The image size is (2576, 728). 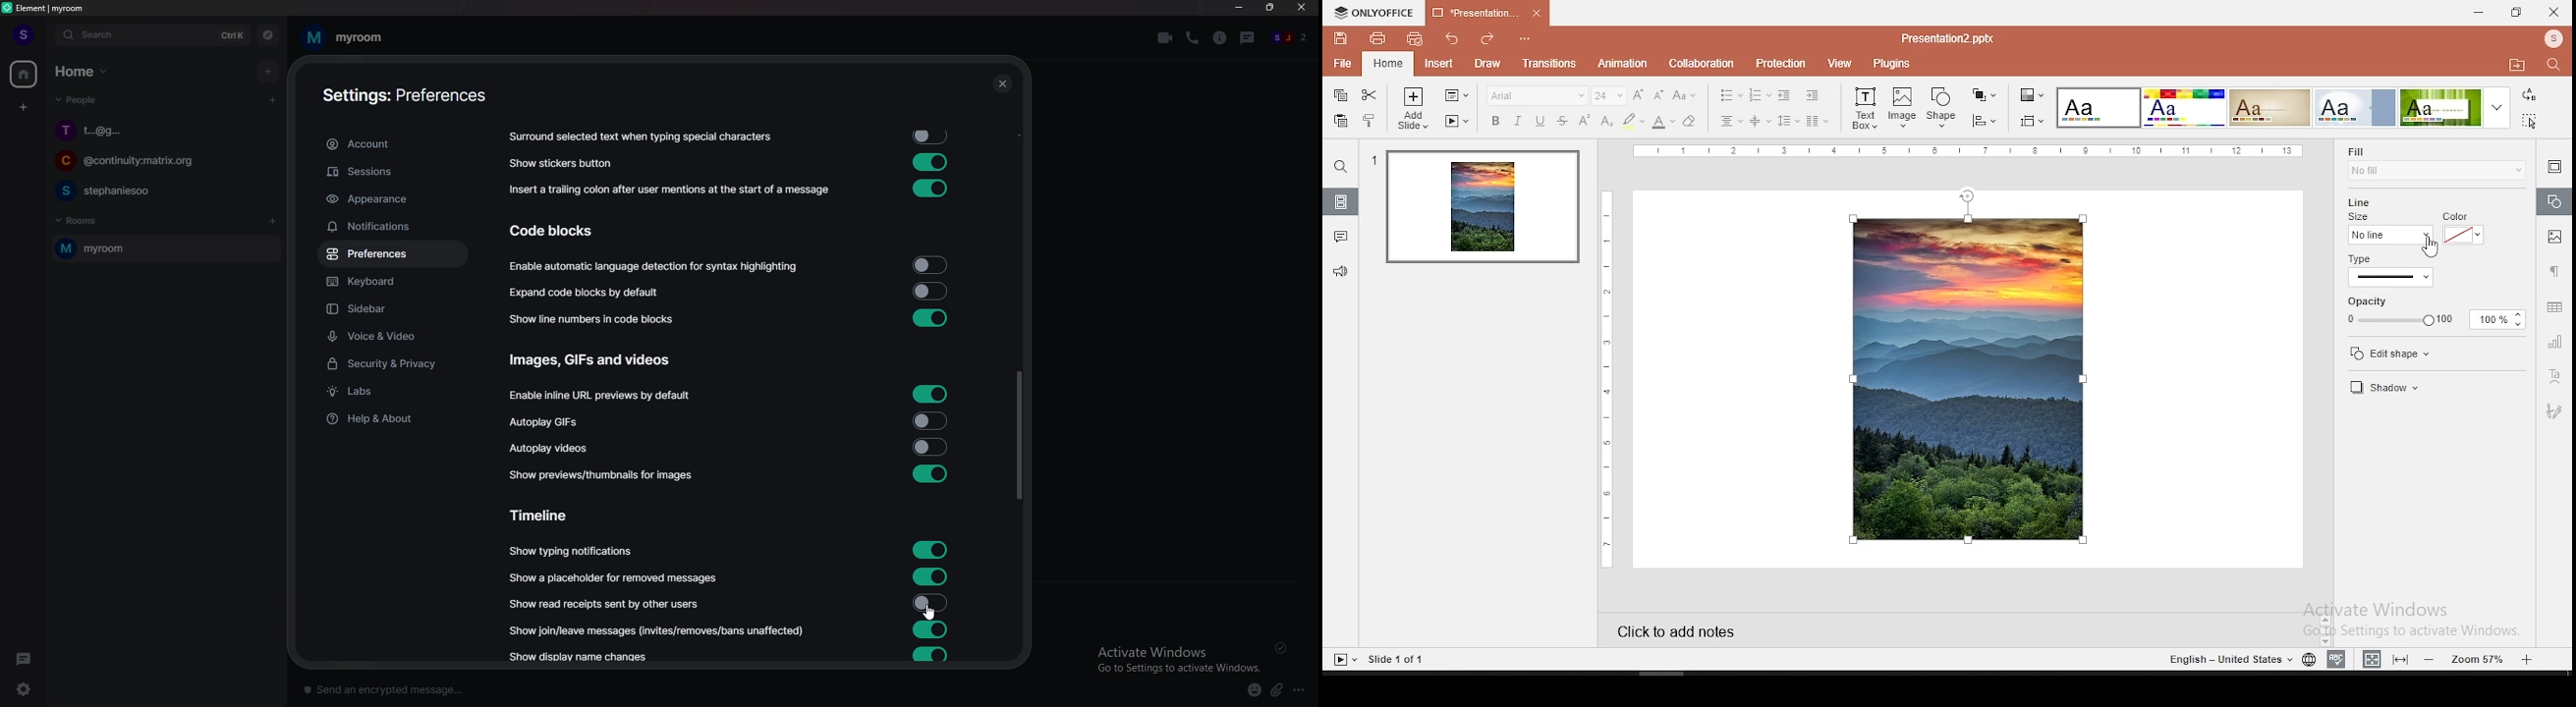 I want to click on eraser tool, so click(x=1690, y=120).